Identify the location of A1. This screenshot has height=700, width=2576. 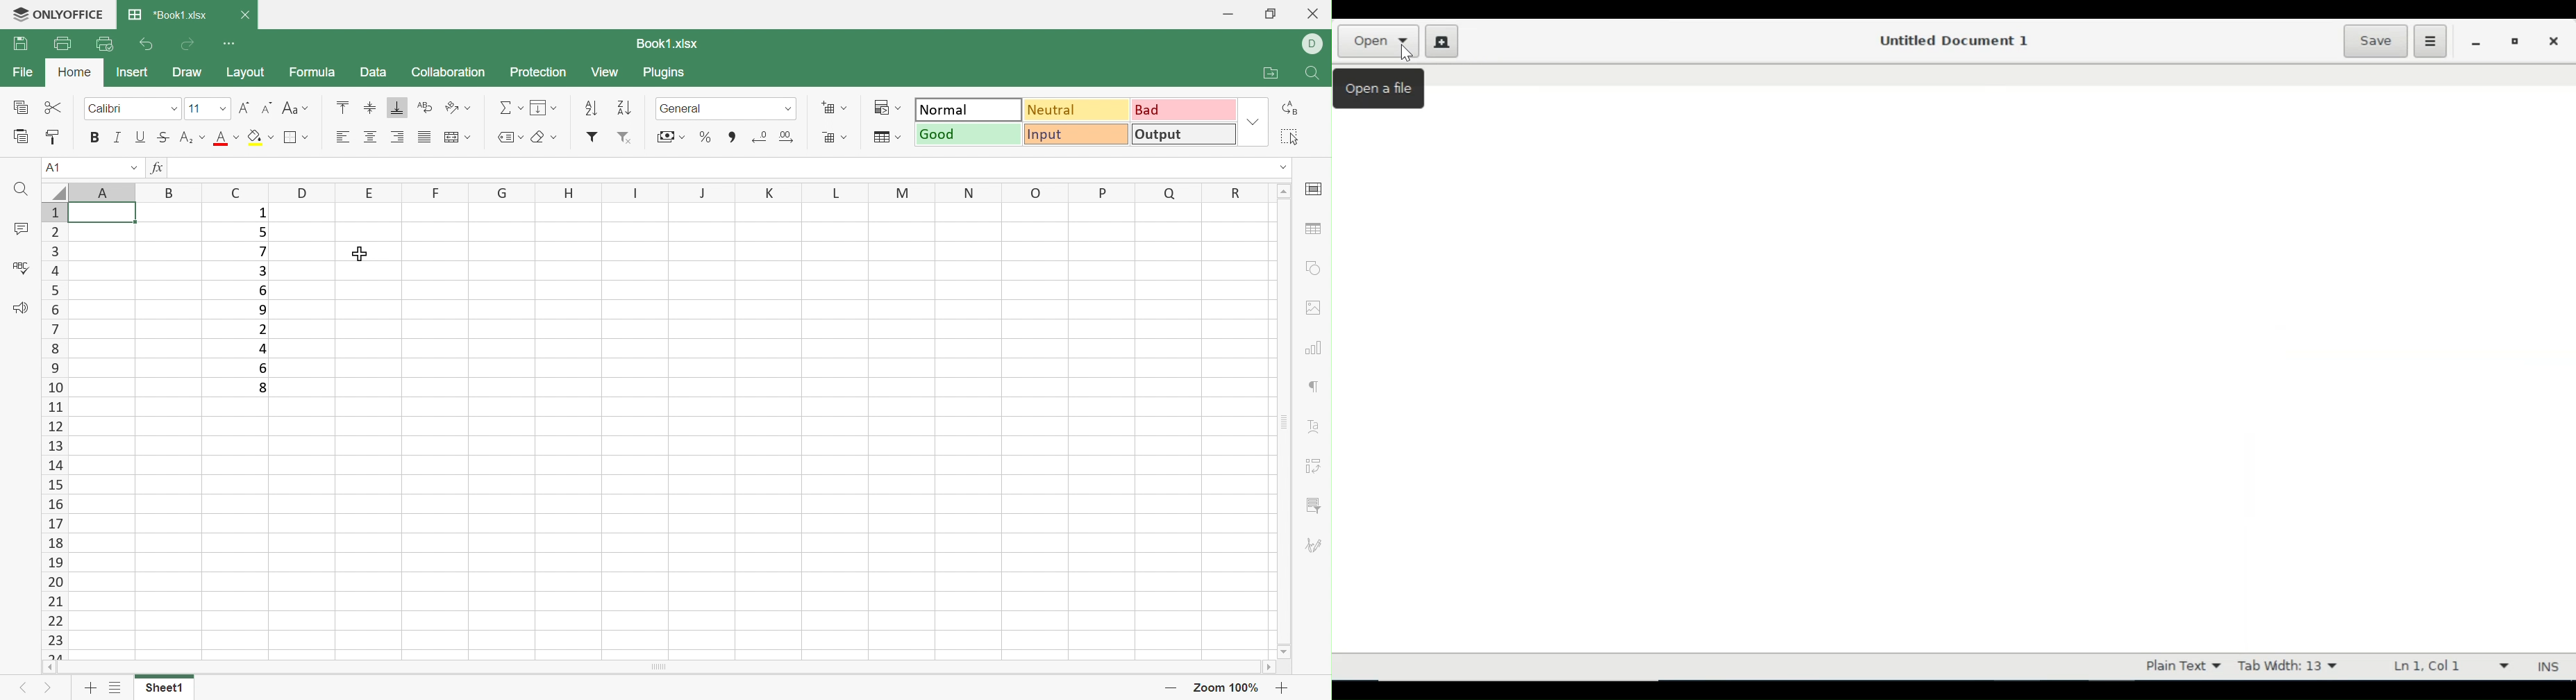
(55, 167).